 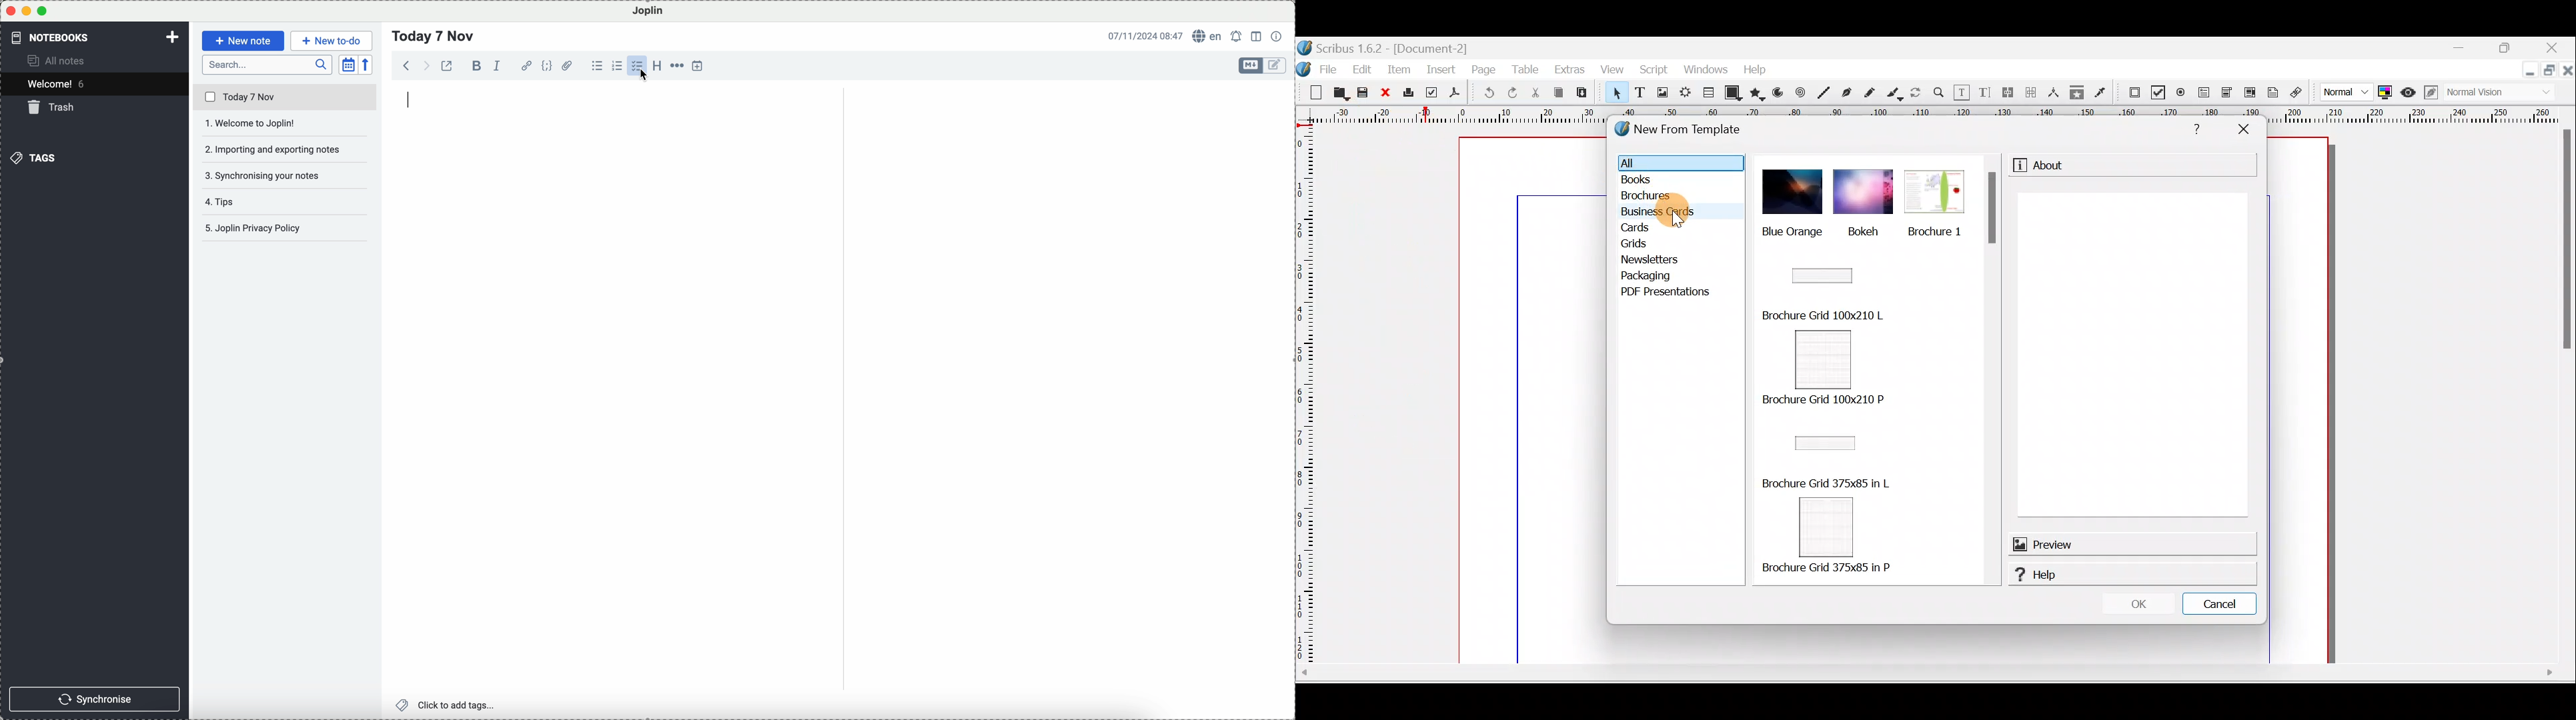 I want to click on Table, so click(x=1707, y=94).